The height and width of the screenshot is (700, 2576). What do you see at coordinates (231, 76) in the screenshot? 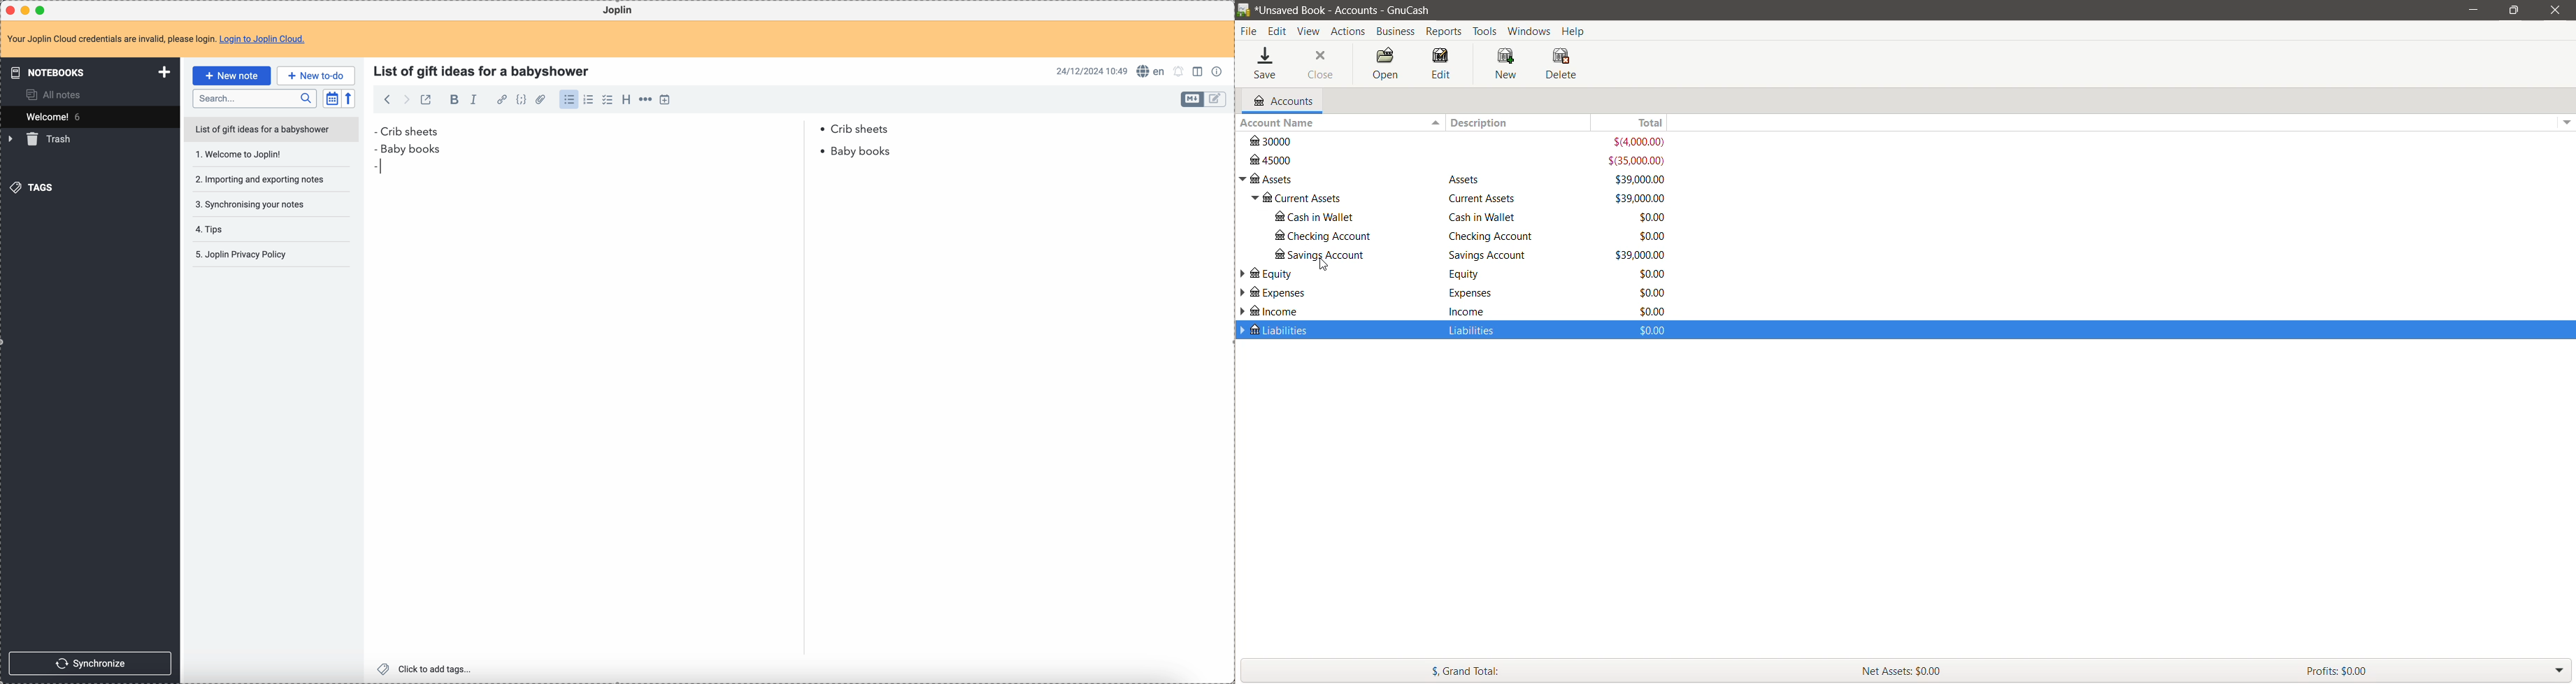
I see `click on new note` at bounding box center [231, 76].